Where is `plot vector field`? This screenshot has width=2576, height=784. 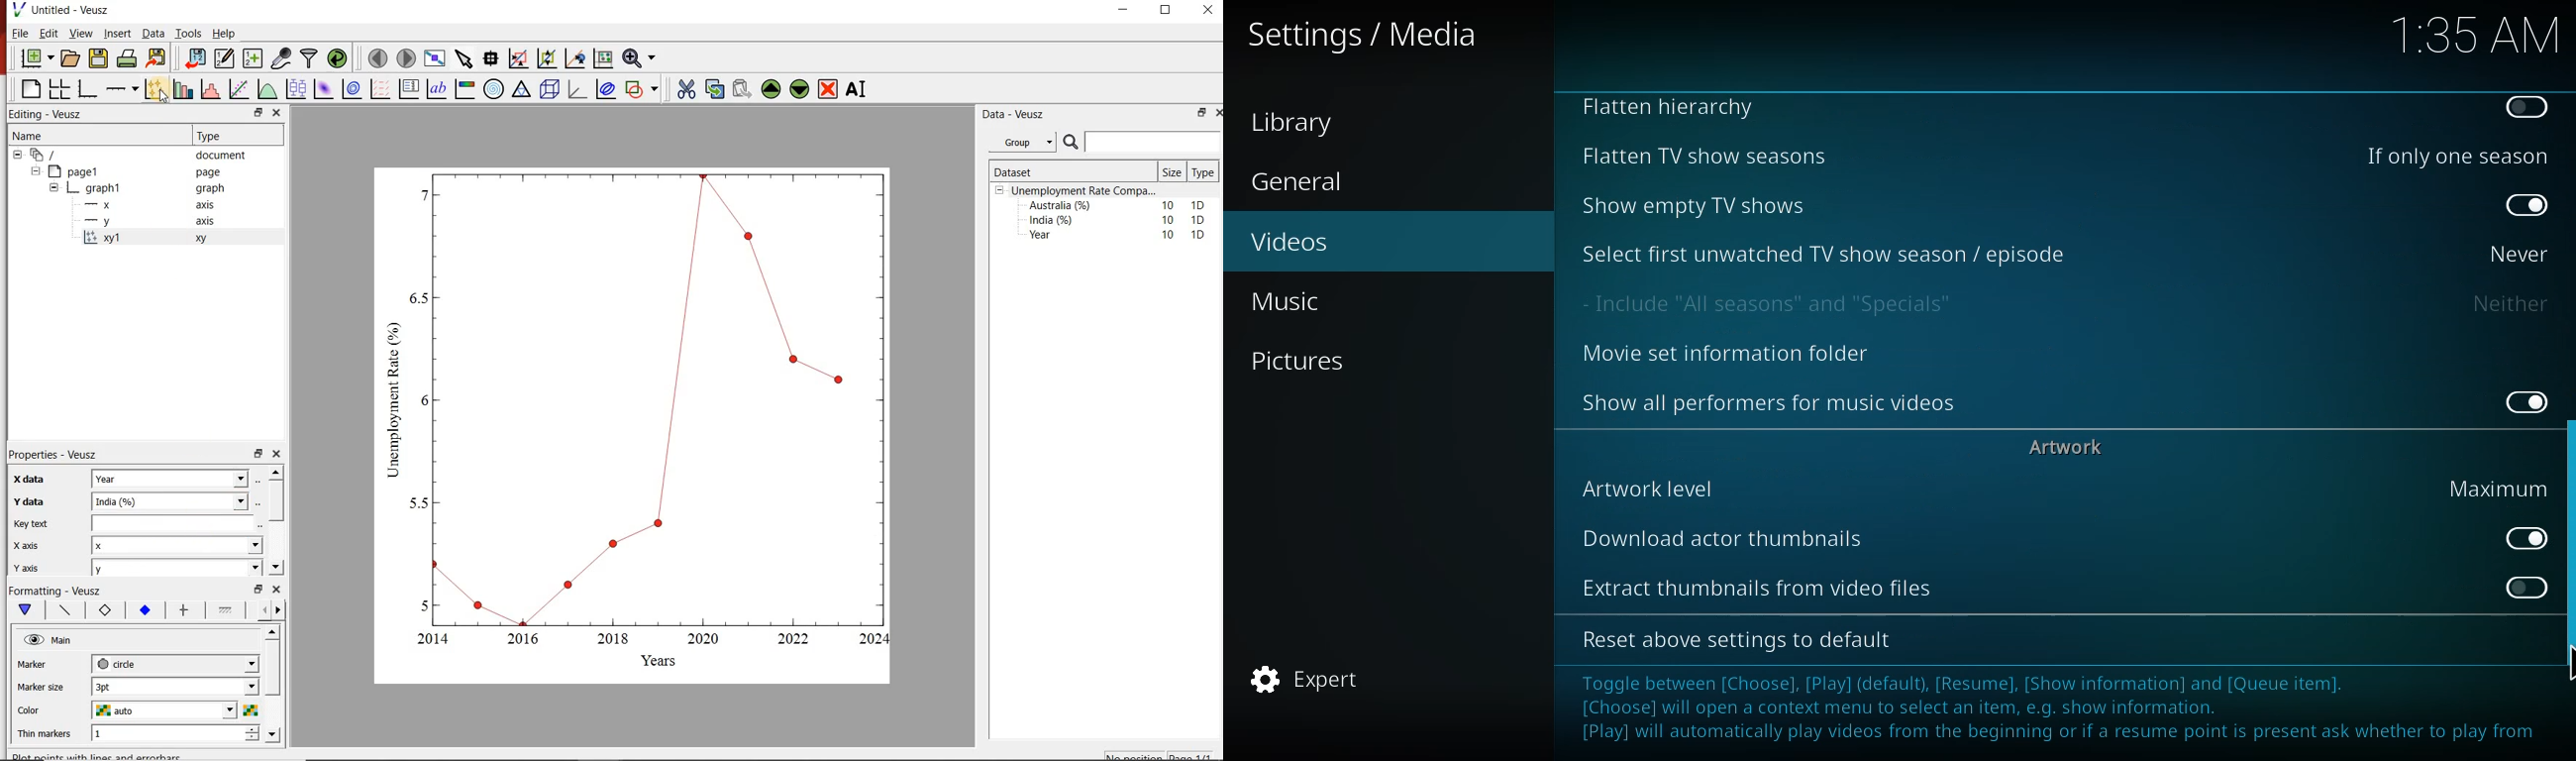 plot vector field is located at coordinates (380, 89).